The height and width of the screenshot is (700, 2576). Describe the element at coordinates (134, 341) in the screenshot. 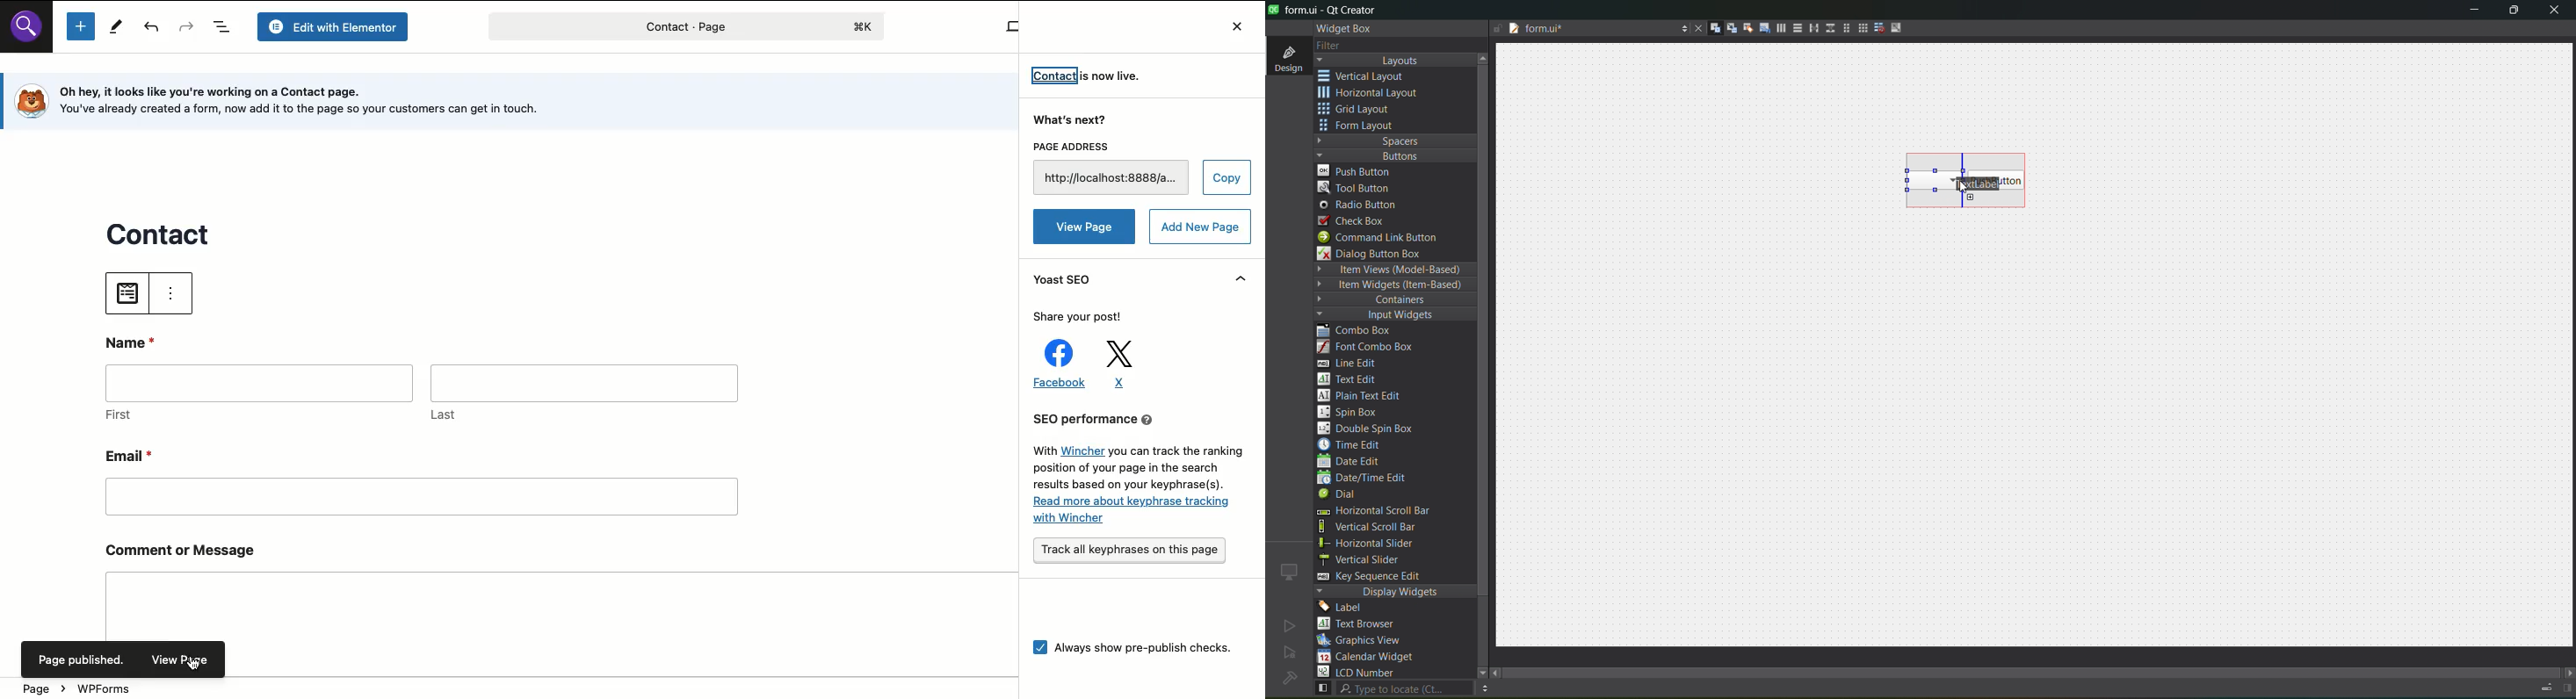

I see `Name` at that location.